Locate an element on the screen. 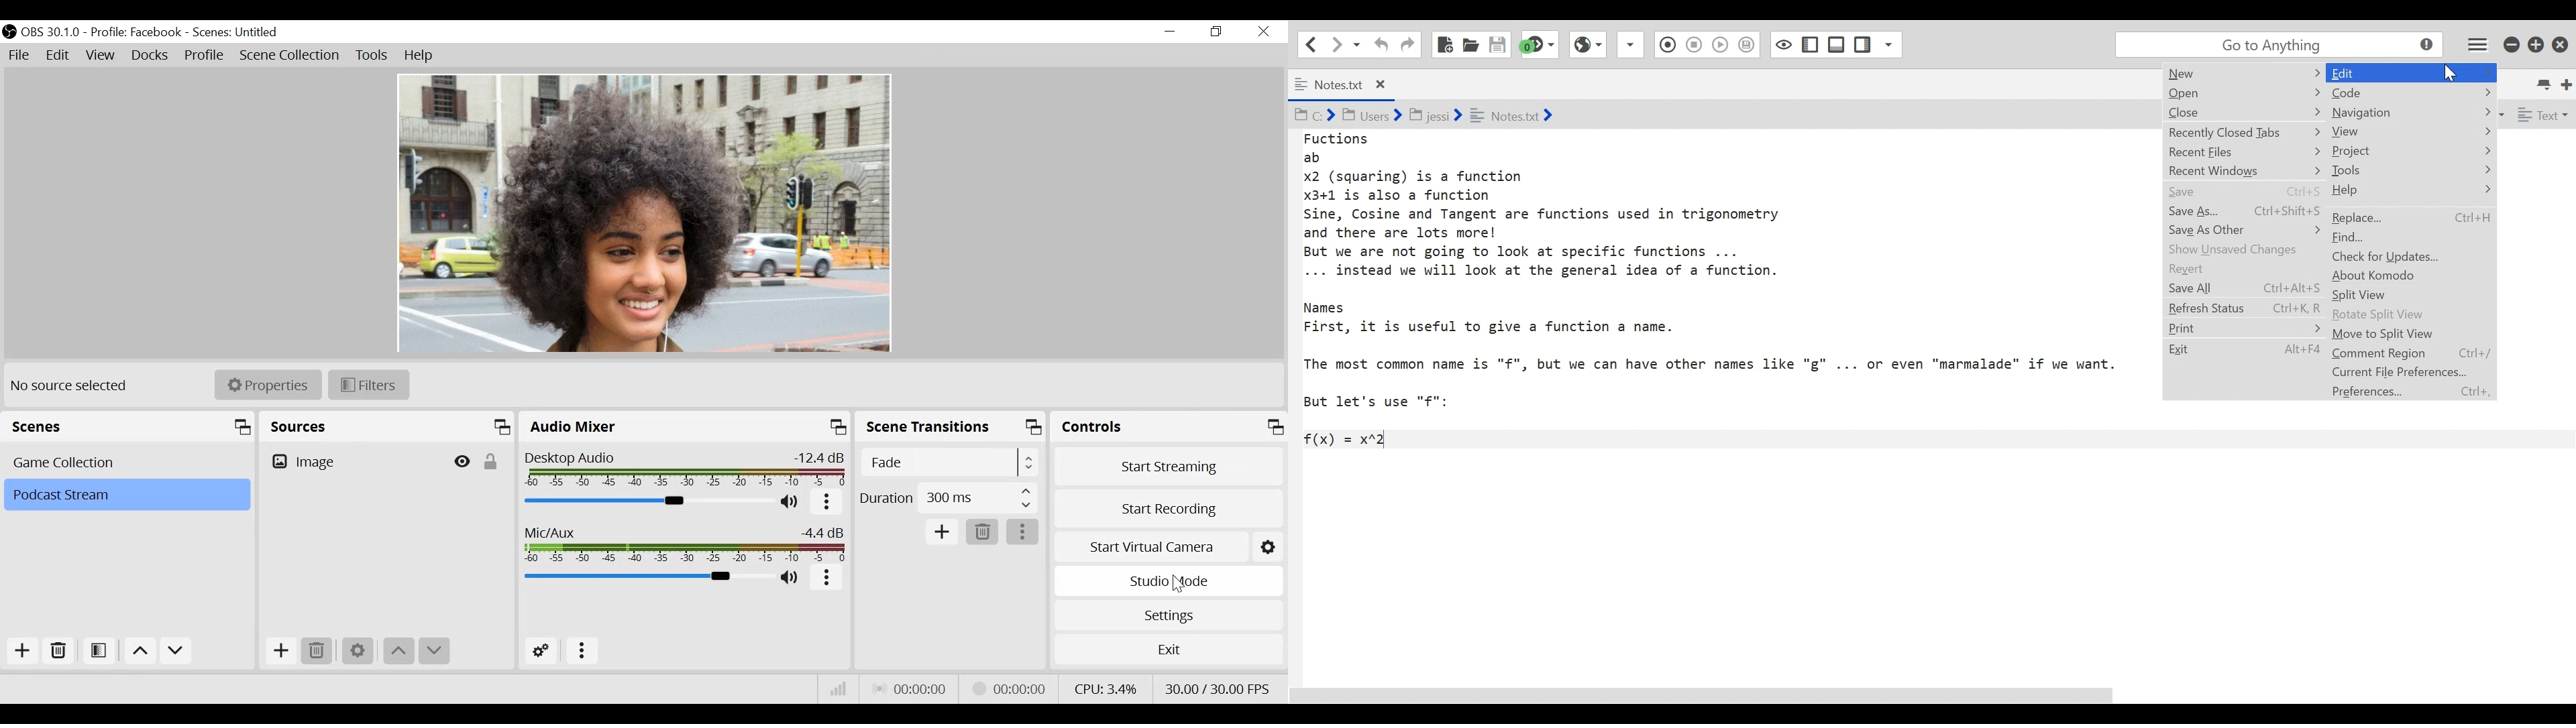 Image resolution: width=2576 pixels, height=728 pixels. Audio Mixer is located at coordinates (684, 426).